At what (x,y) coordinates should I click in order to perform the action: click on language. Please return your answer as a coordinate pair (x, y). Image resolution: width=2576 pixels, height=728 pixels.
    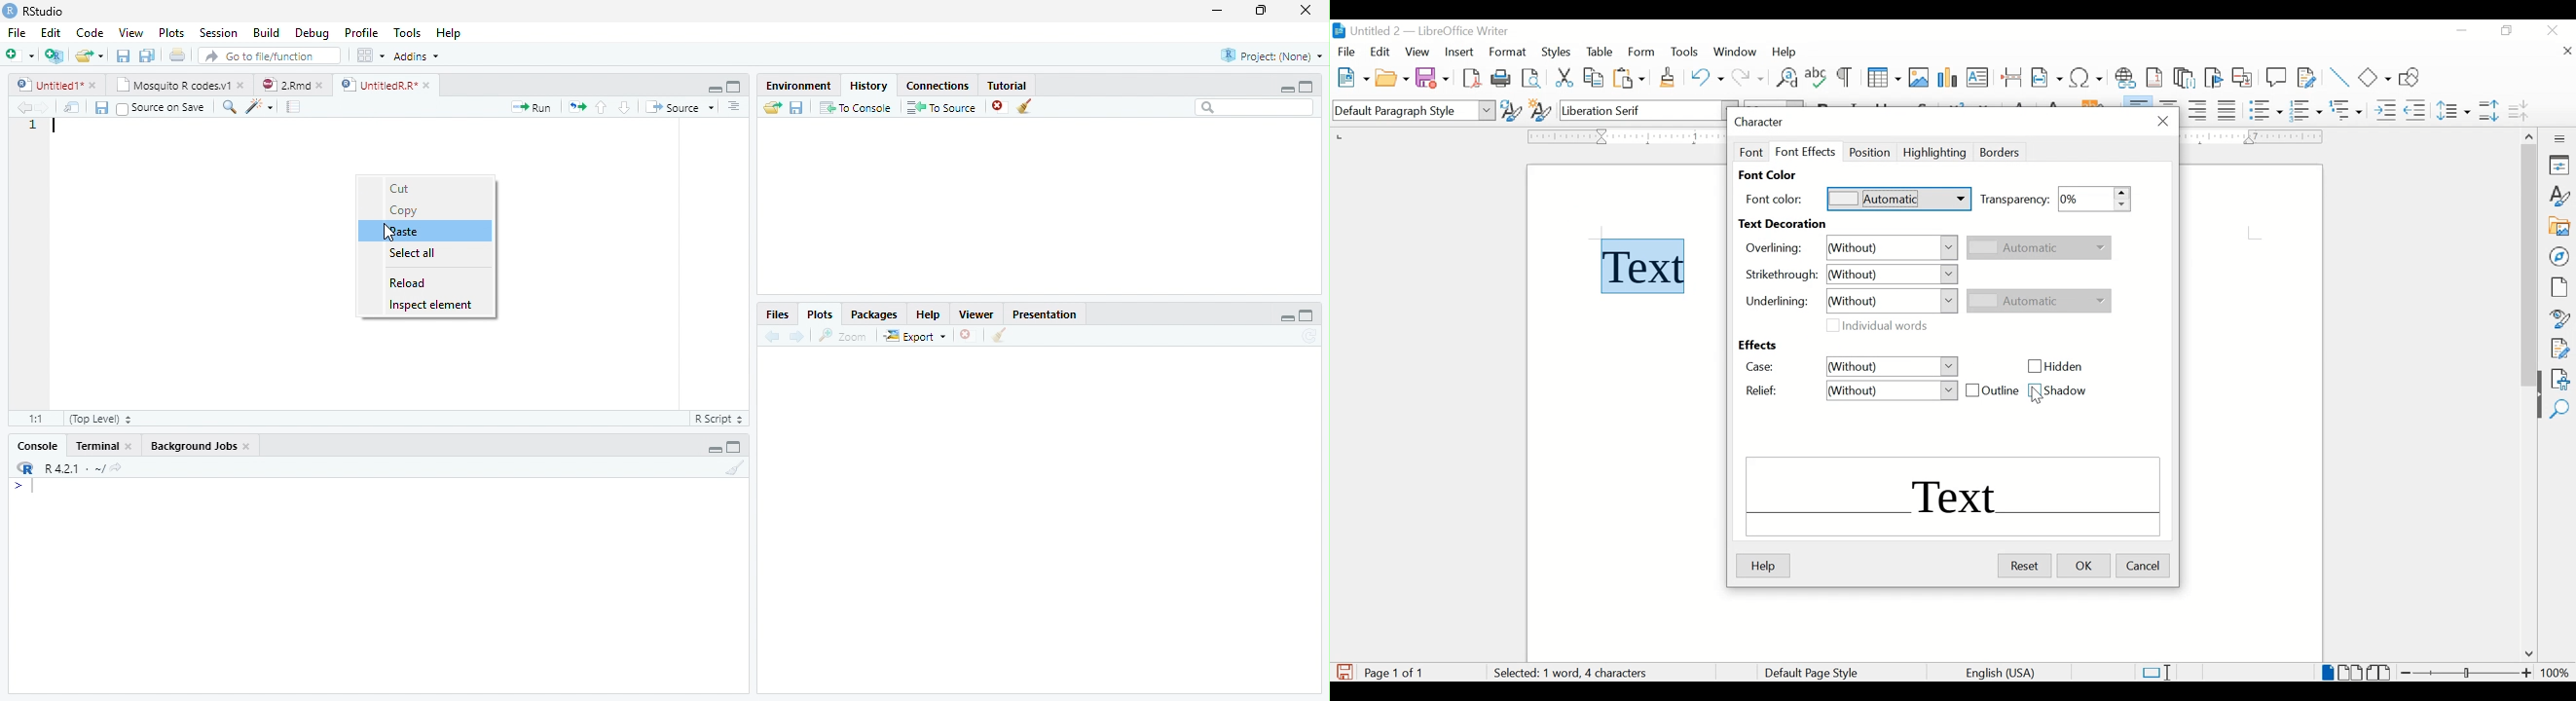
    Looking at the image, I should click on (2002, 674).